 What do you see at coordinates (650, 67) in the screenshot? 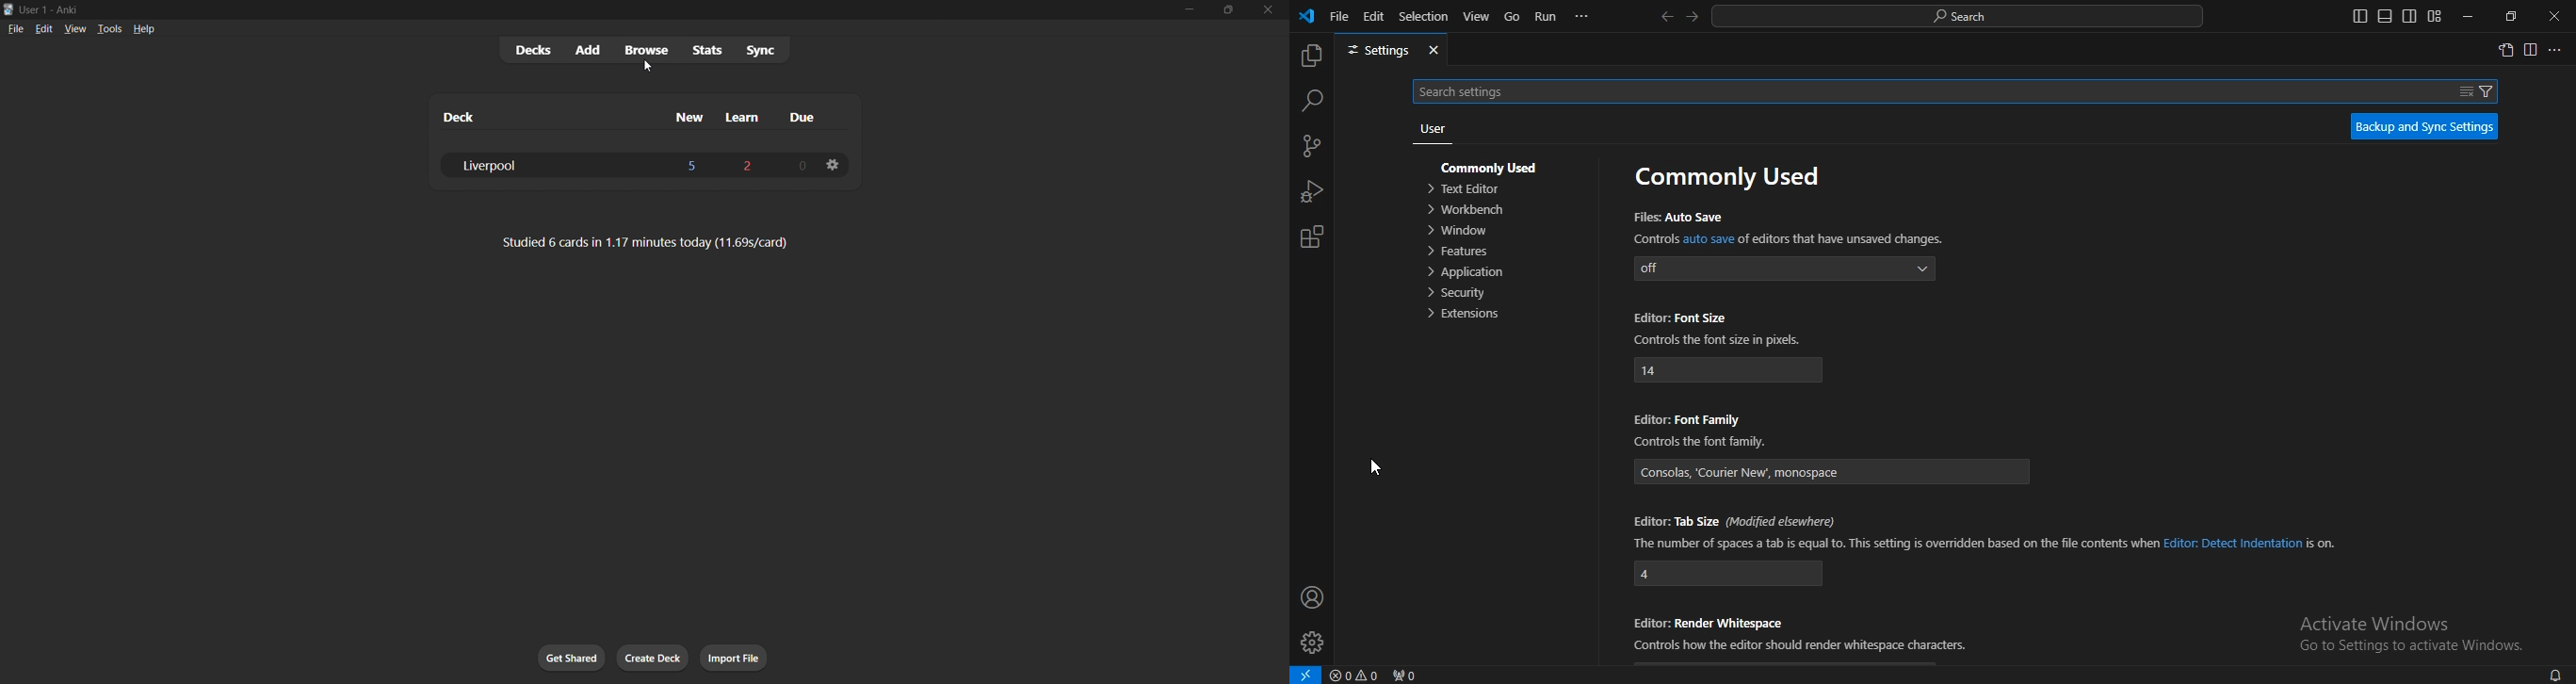
I see `cursor` at bounding box center [650, 67].